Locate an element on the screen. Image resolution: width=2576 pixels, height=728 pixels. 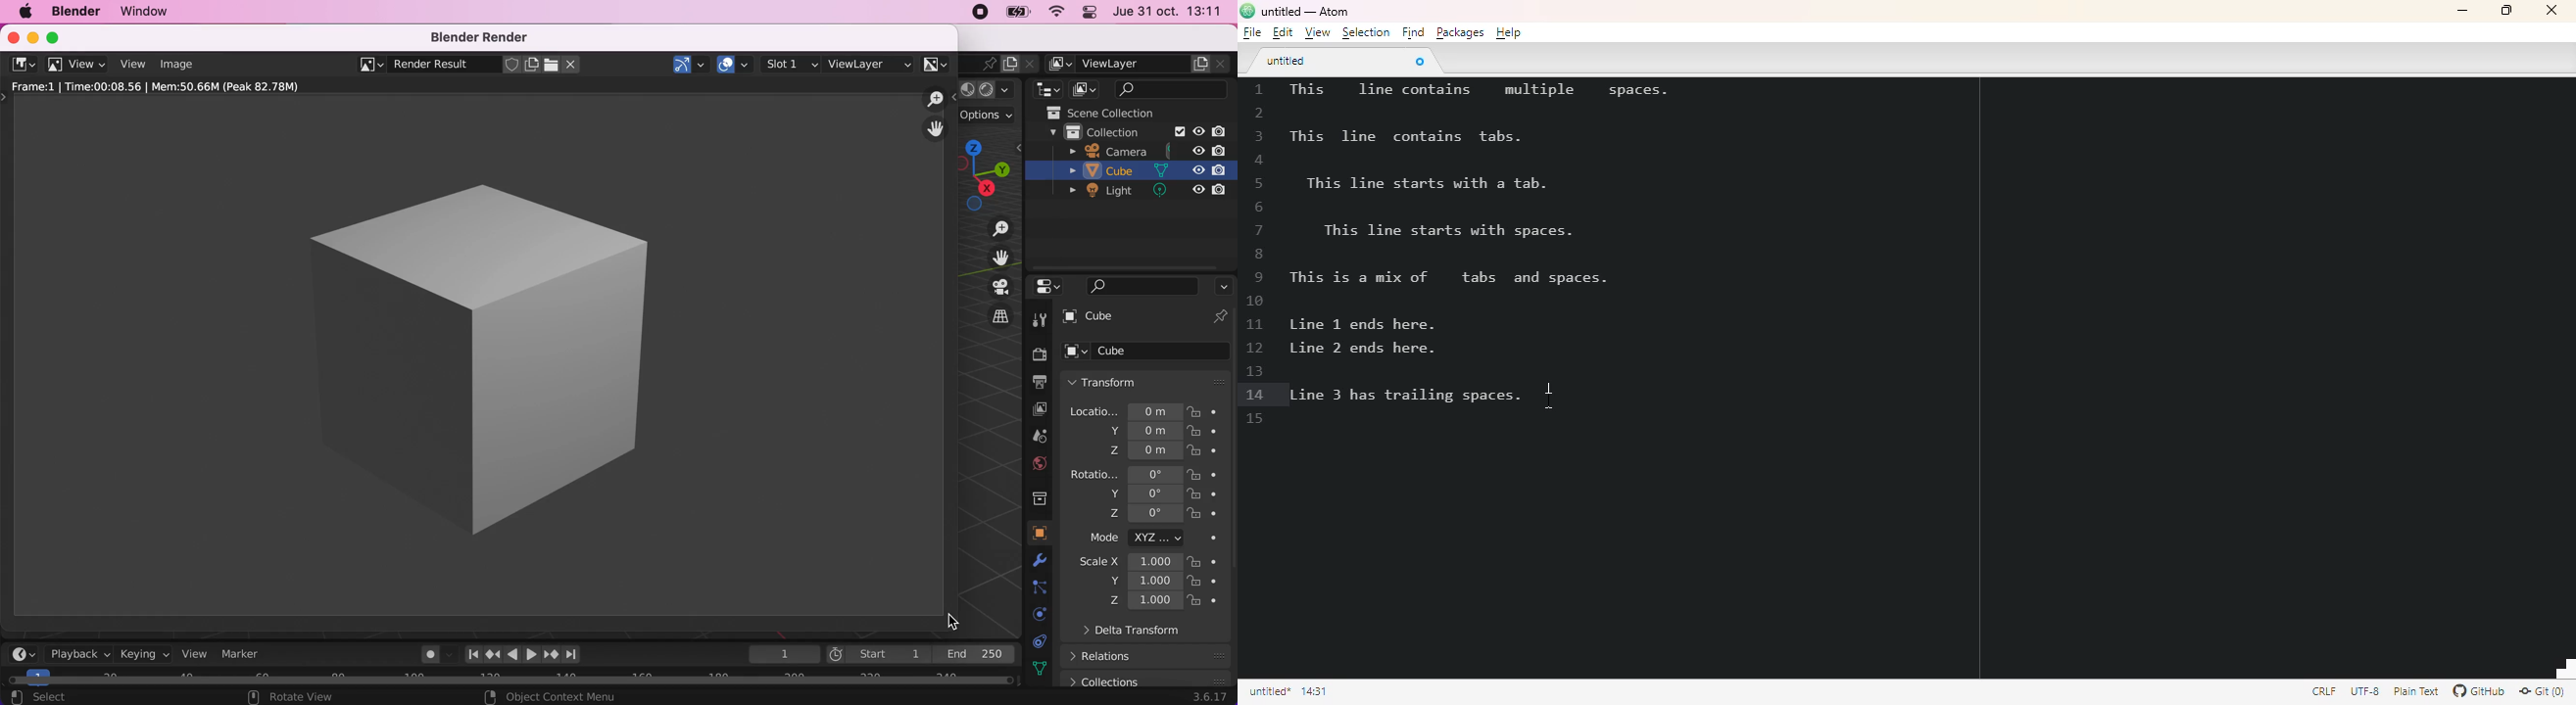
file is located at coordinates (1252, 32).